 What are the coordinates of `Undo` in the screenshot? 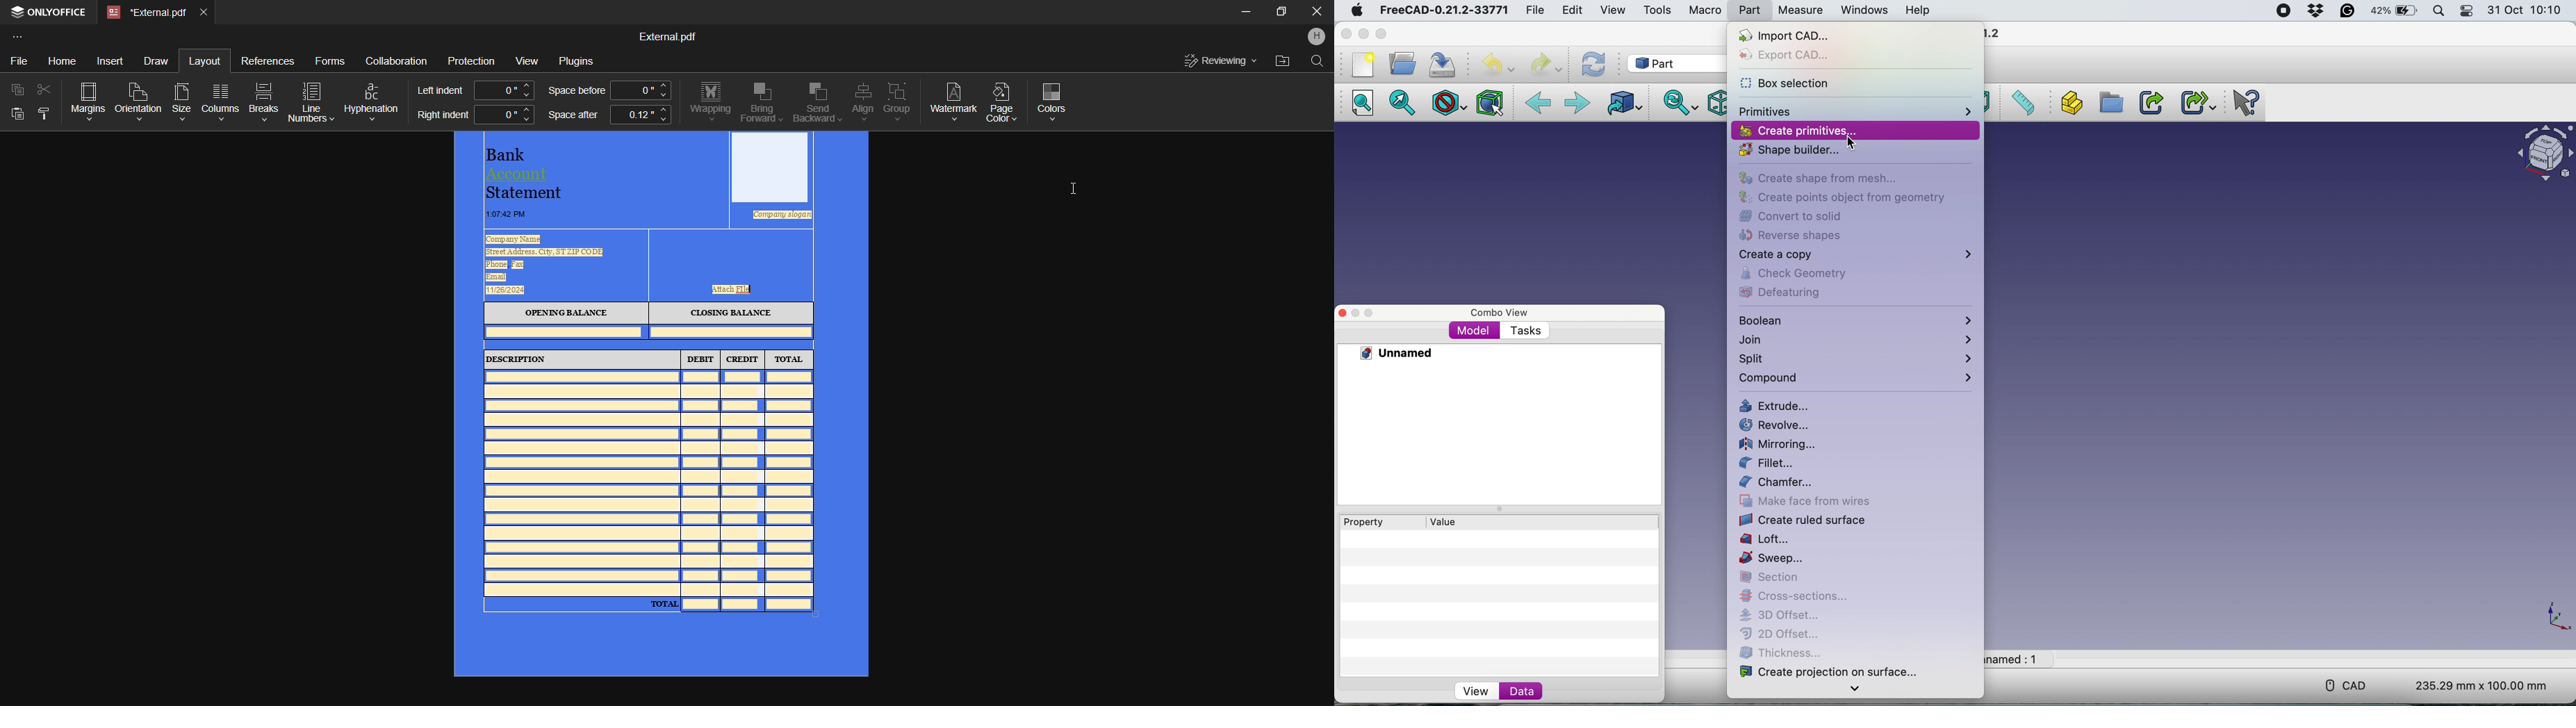 It's located at (1497, 65).